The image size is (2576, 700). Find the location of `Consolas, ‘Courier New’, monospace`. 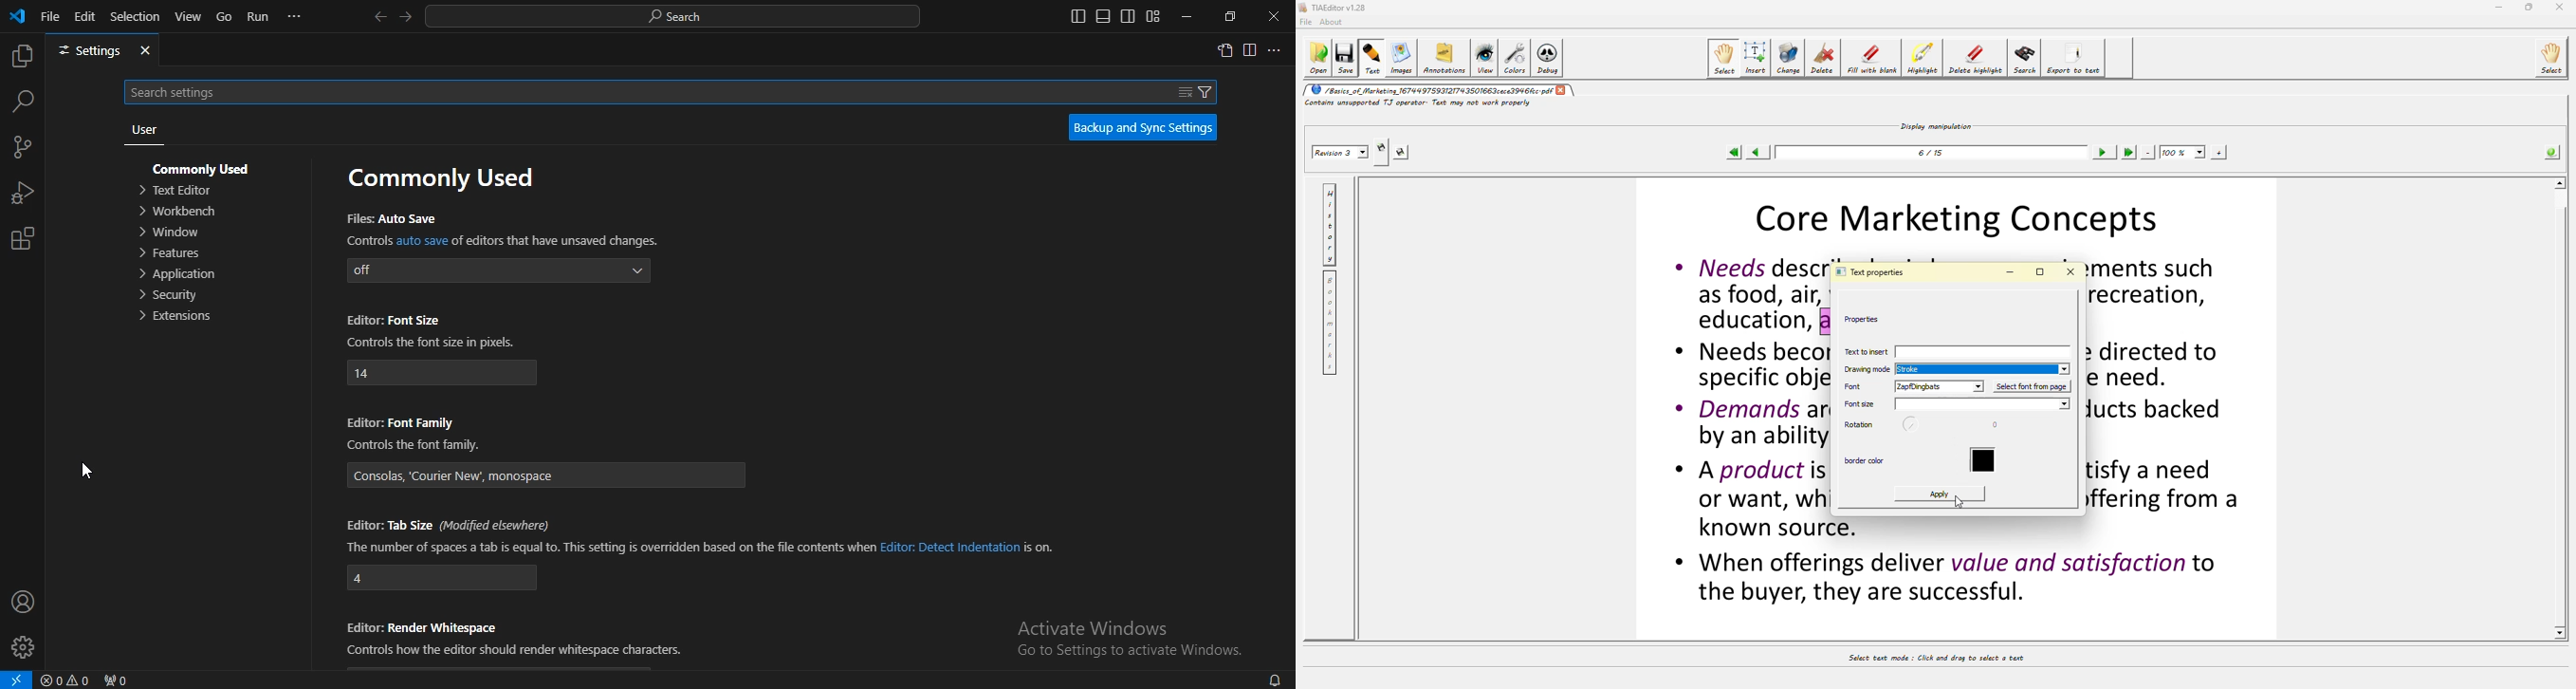

Consolas, ‘Courier New’, monospace is located at coordinates (551, 476).